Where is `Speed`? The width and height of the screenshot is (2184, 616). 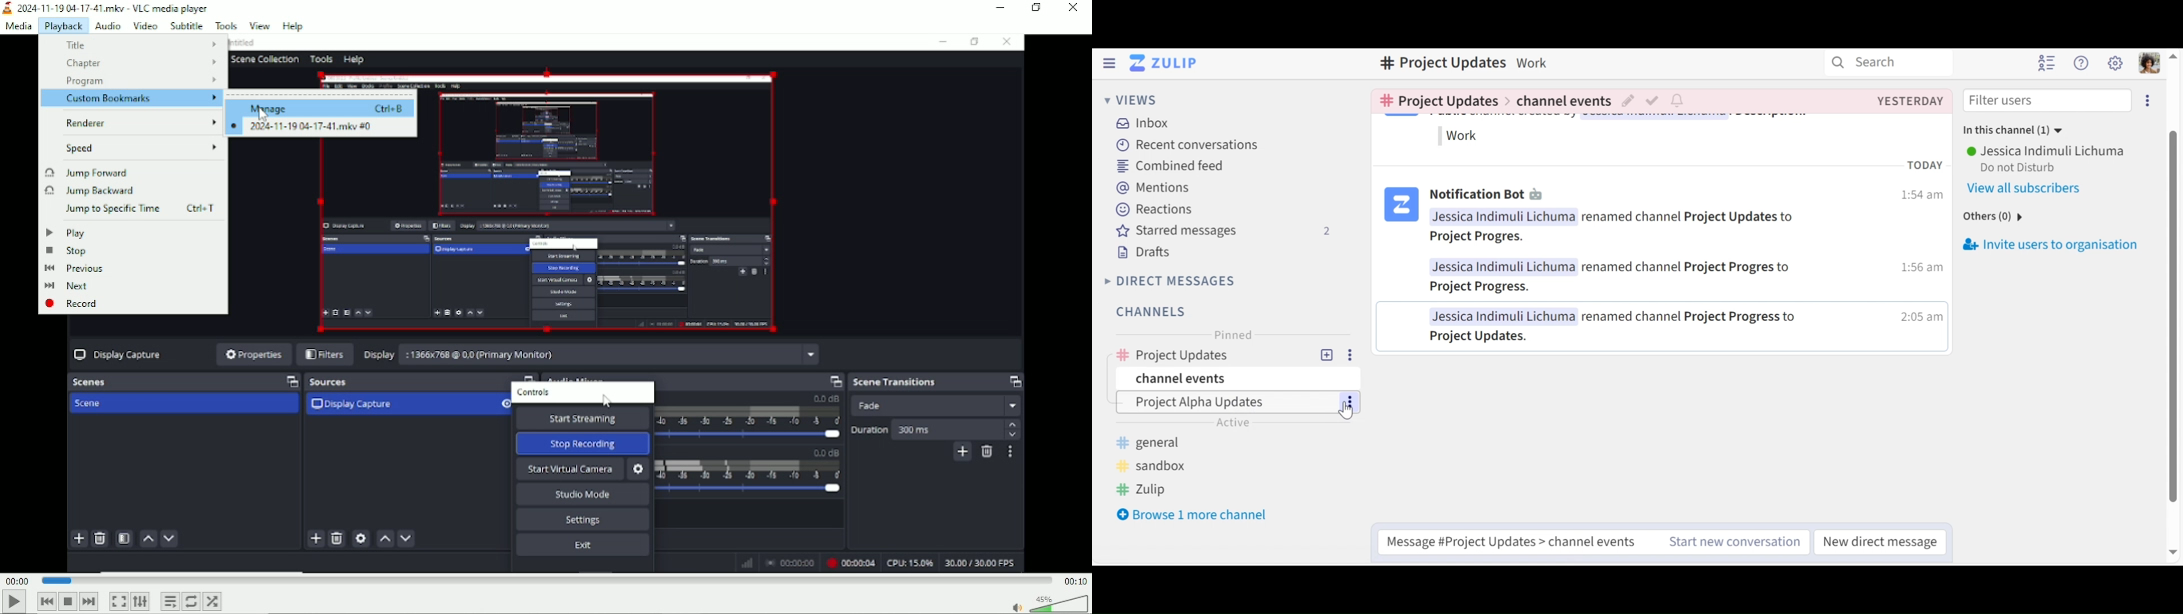 Speed is located at coordinates (137, 148).